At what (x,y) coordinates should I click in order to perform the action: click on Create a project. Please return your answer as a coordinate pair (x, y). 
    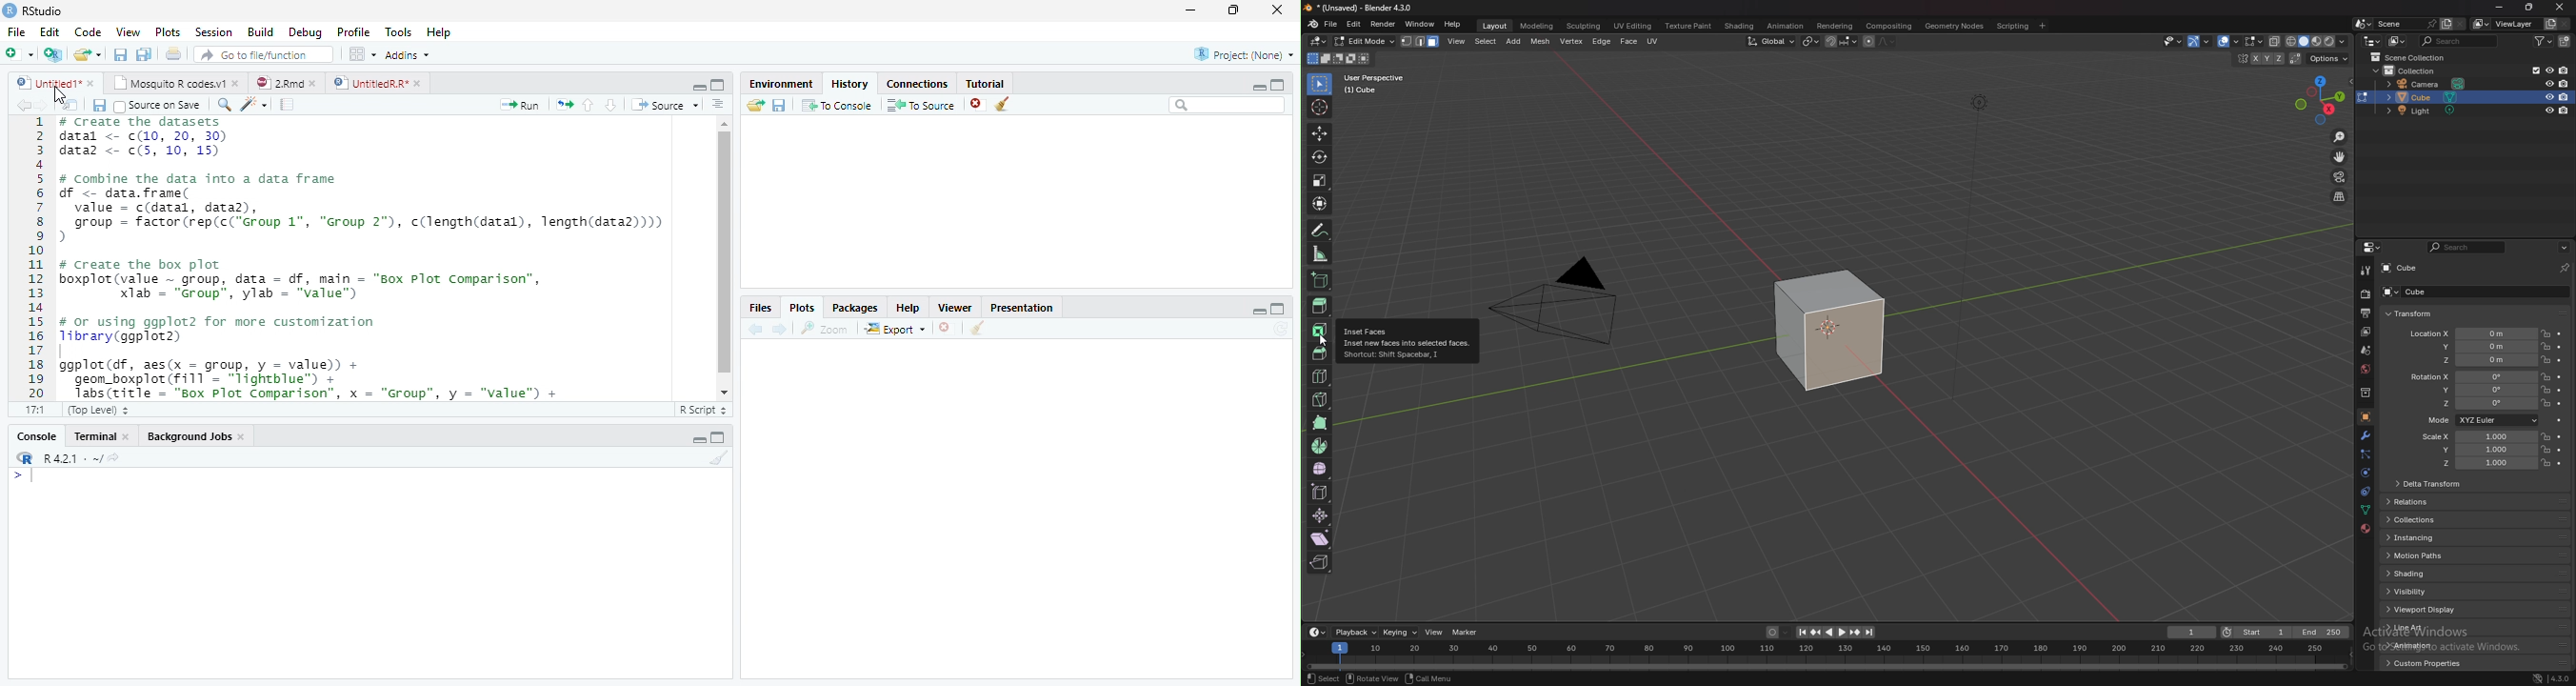
    Looking at the image, I should click on (54, 53).